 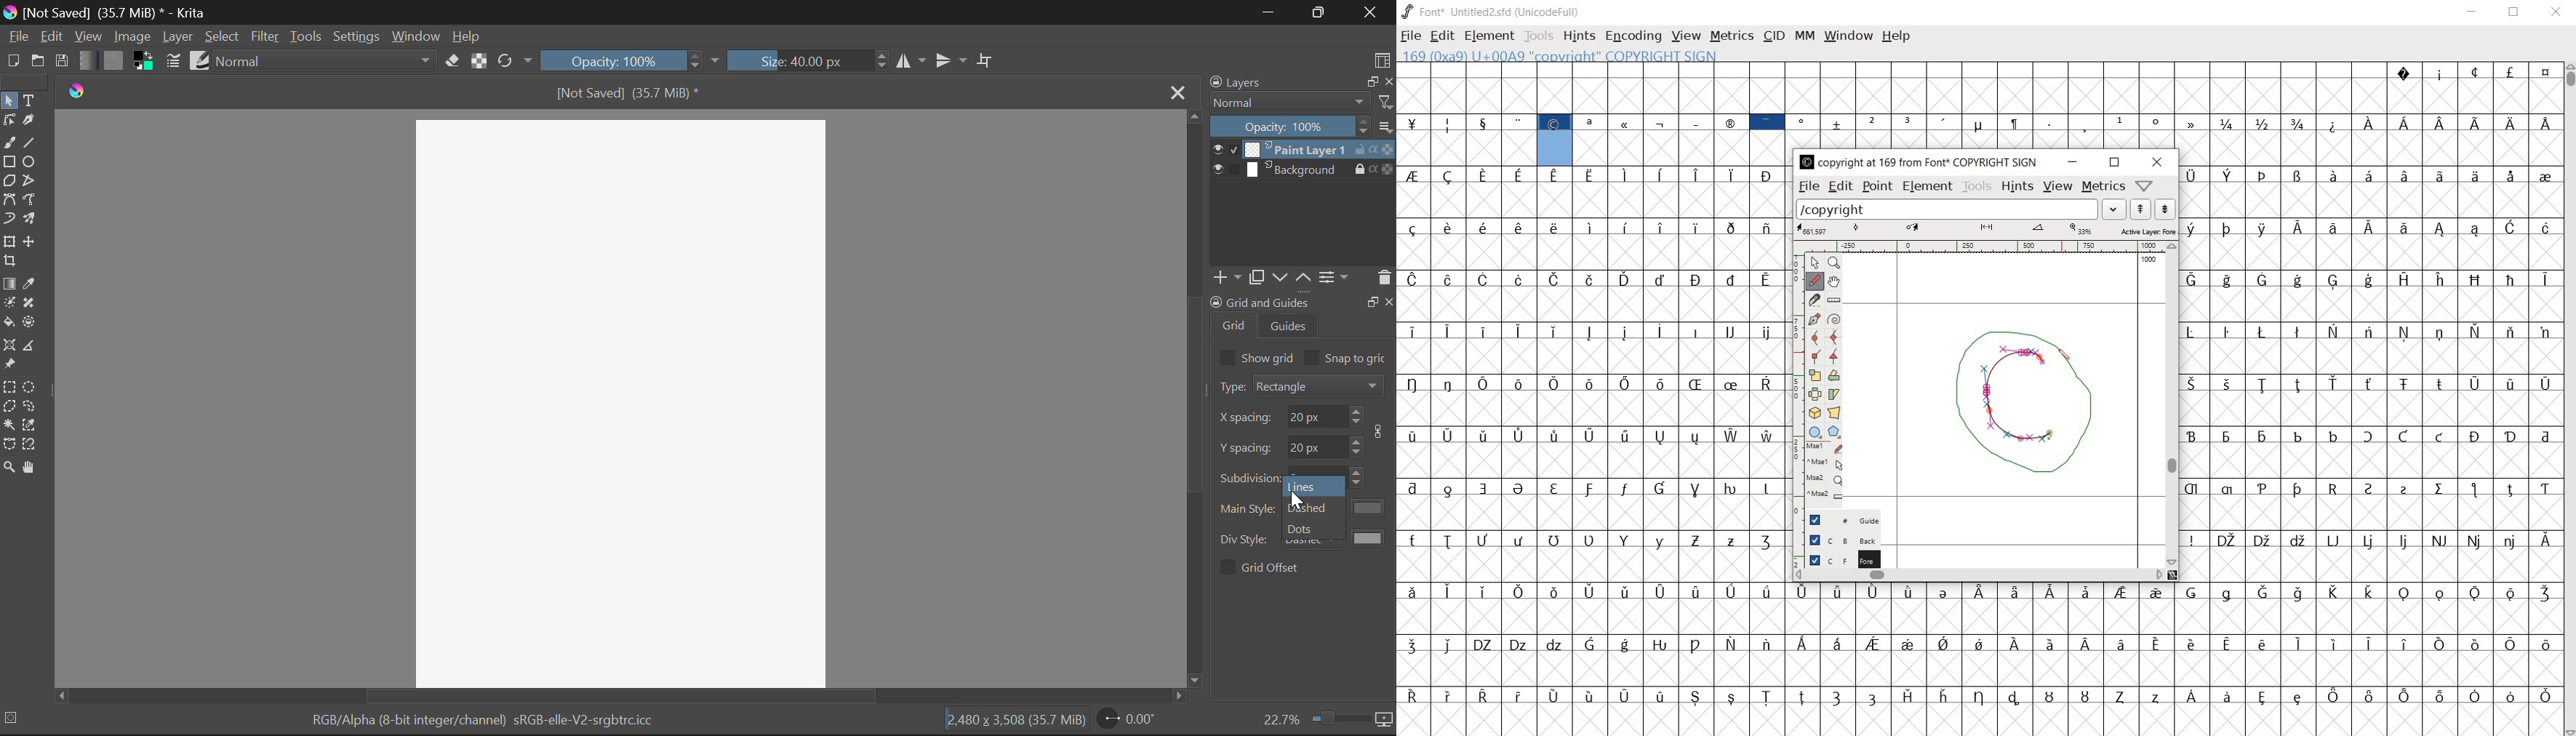 What do you see at coordinates (1372, 300) in the screenshot?
I see `` at bounding box center [1372, 300].